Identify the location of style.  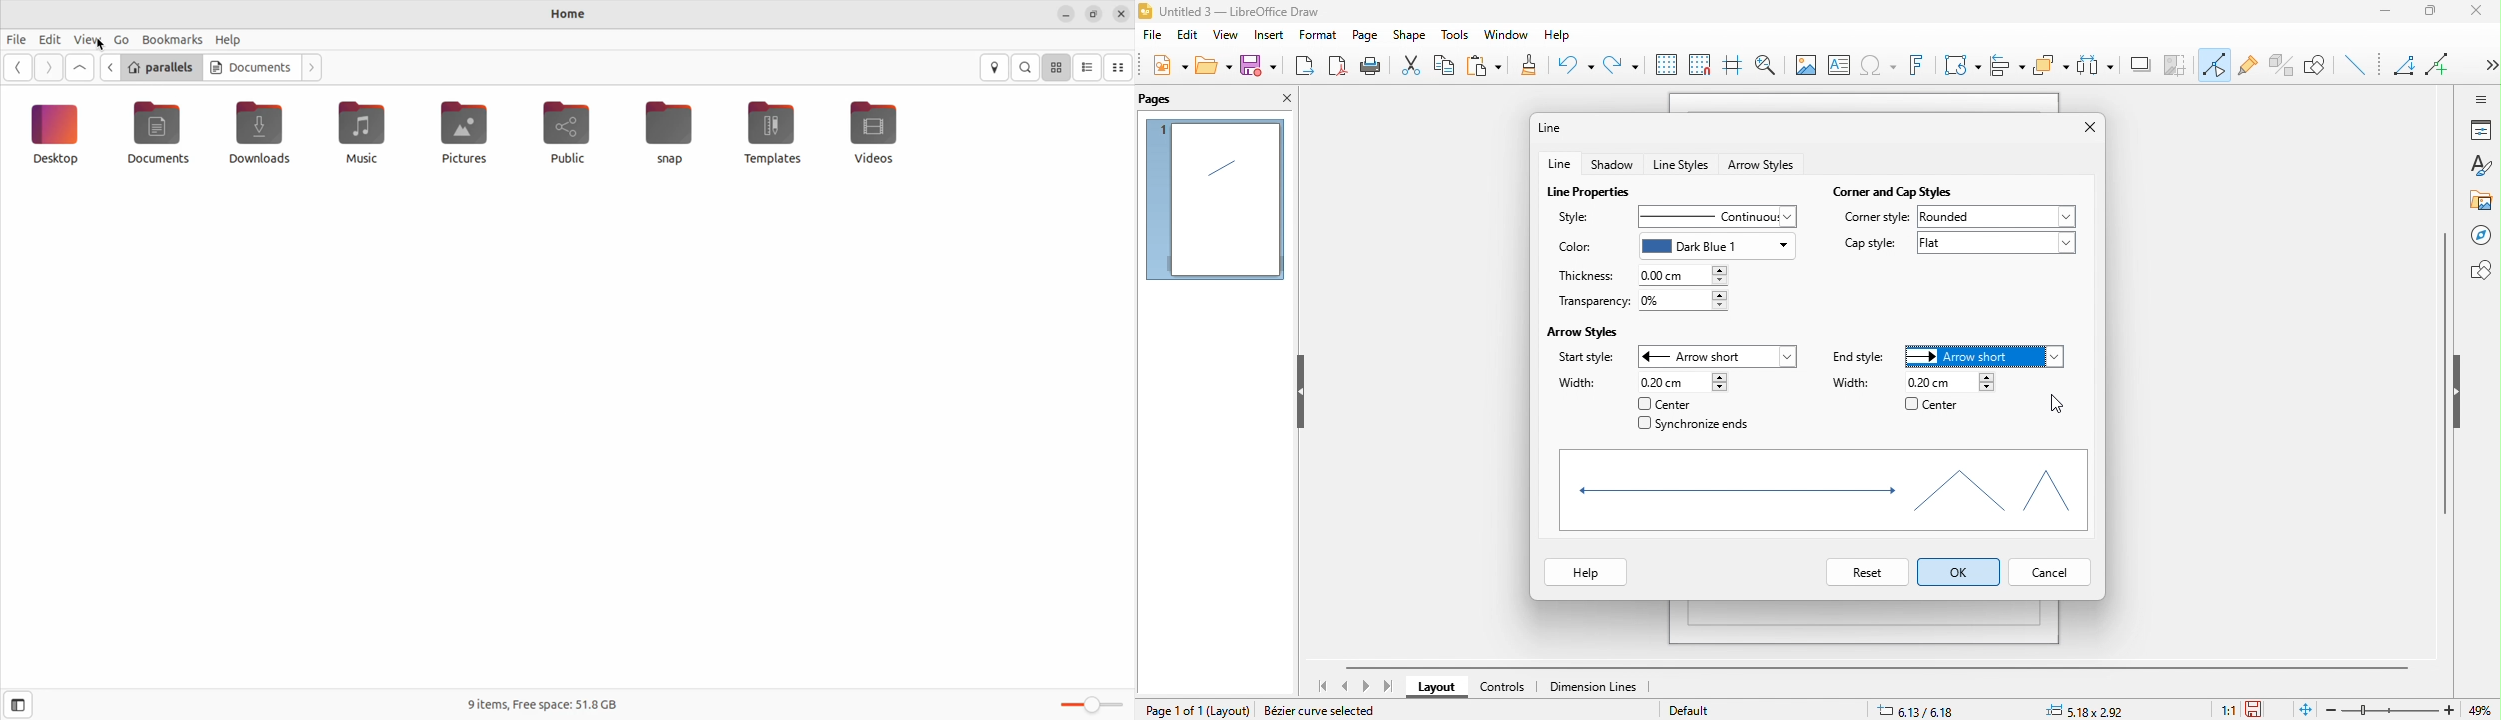
(1579, 215).